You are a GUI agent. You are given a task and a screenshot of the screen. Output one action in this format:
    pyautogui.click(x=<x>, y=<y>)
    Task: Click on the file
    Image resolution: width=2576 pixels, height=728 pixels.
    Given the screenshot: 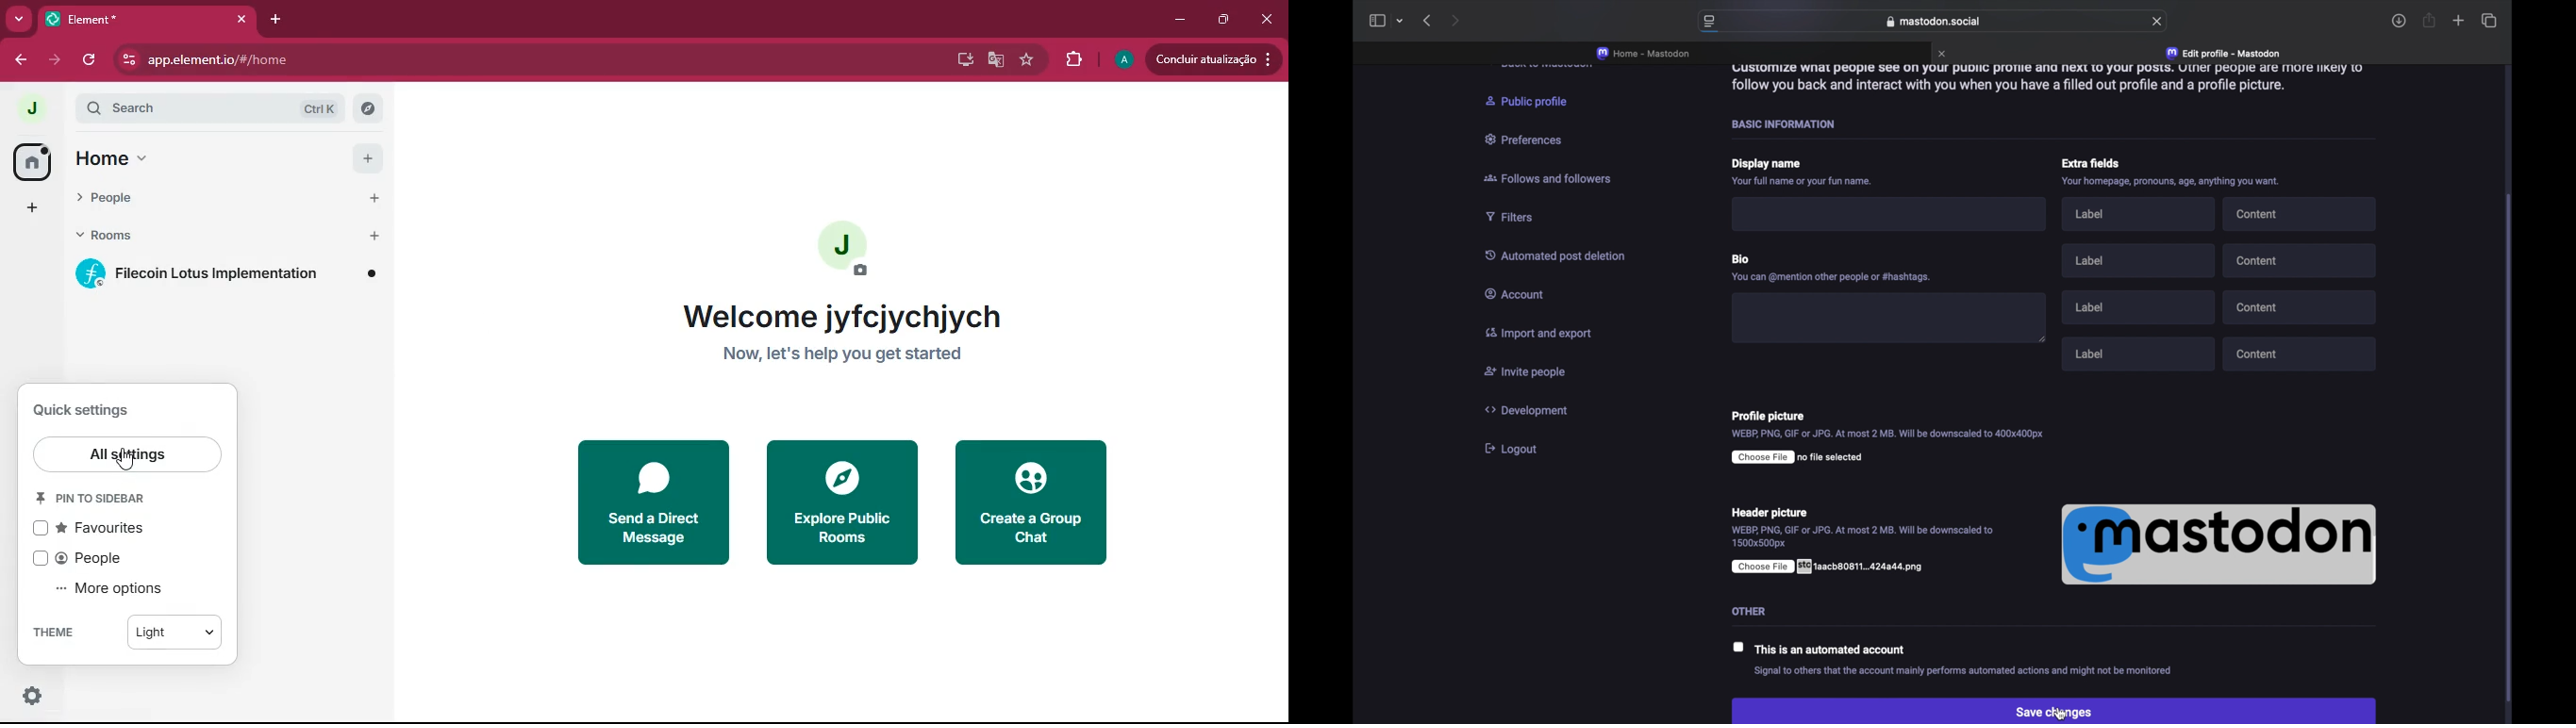 What is the action you would take?
    pyautogui.click(x=1831, y=566)
    